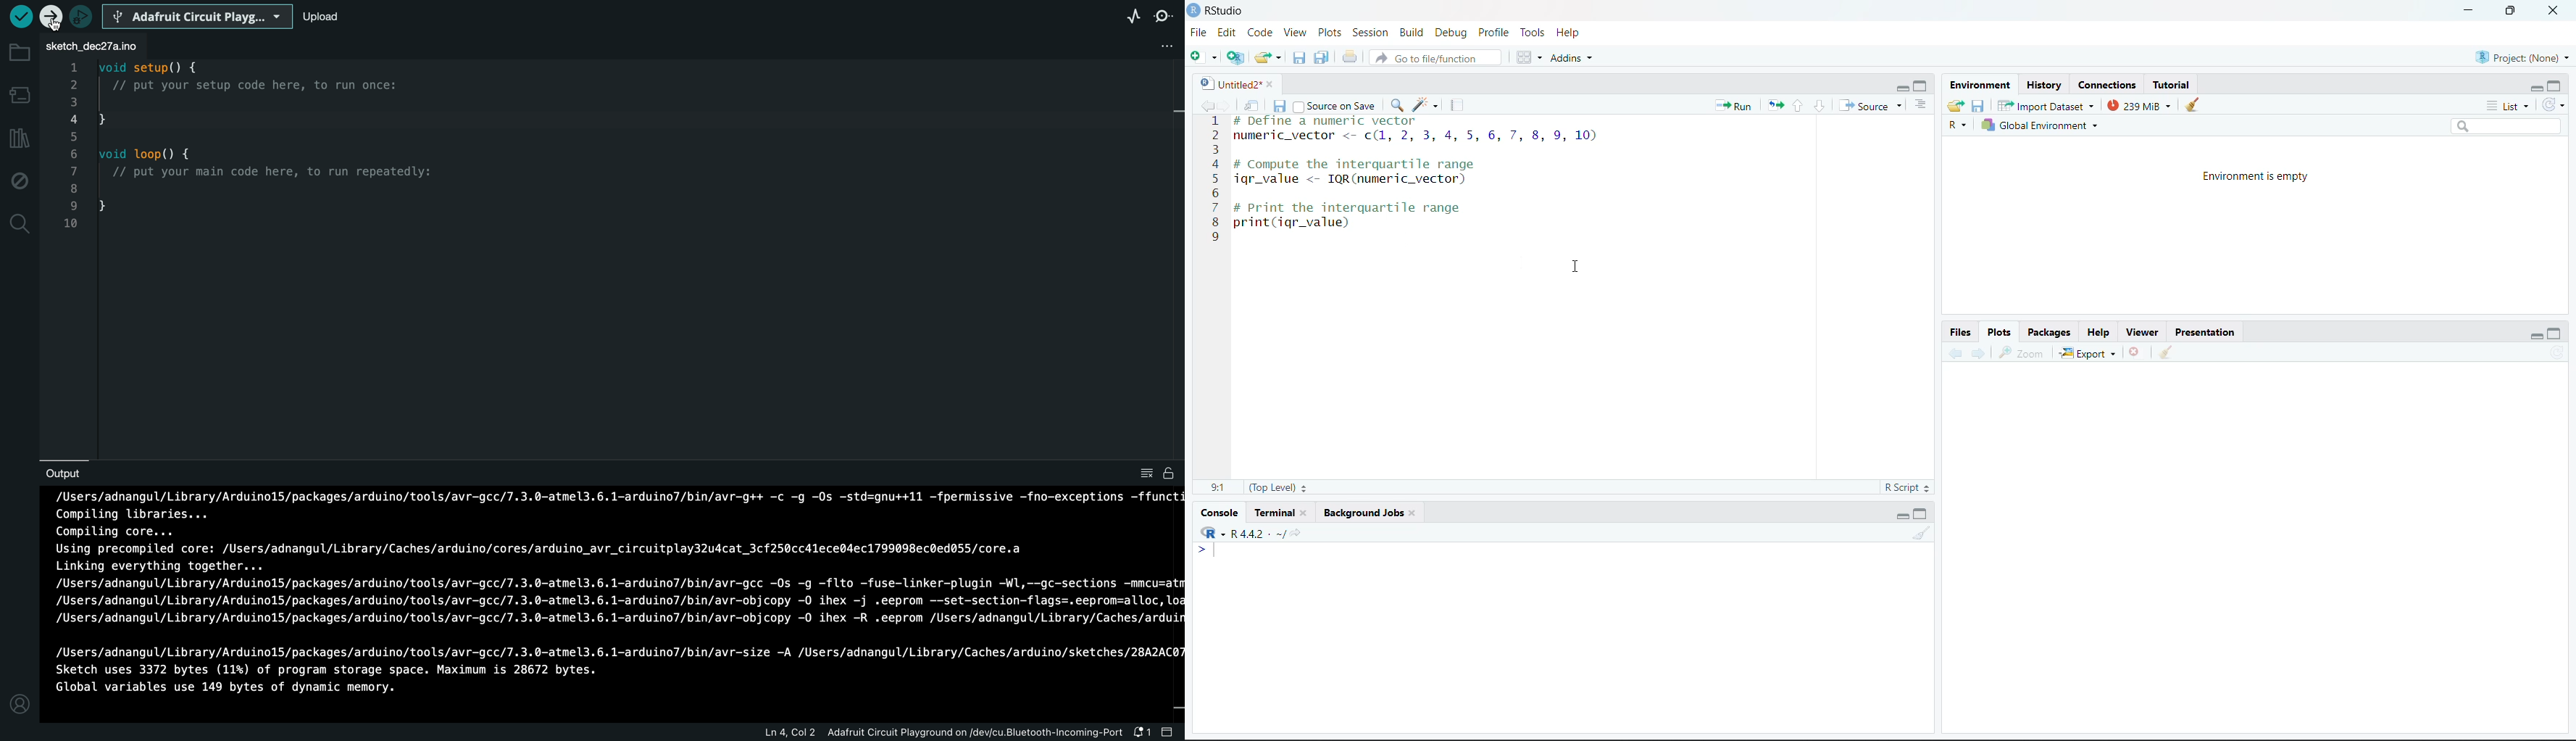 This screenshot has width=2576, height=756. Describe the element at coordinates (2535, 336) in the screenshot. I see `Minimize` at that location.